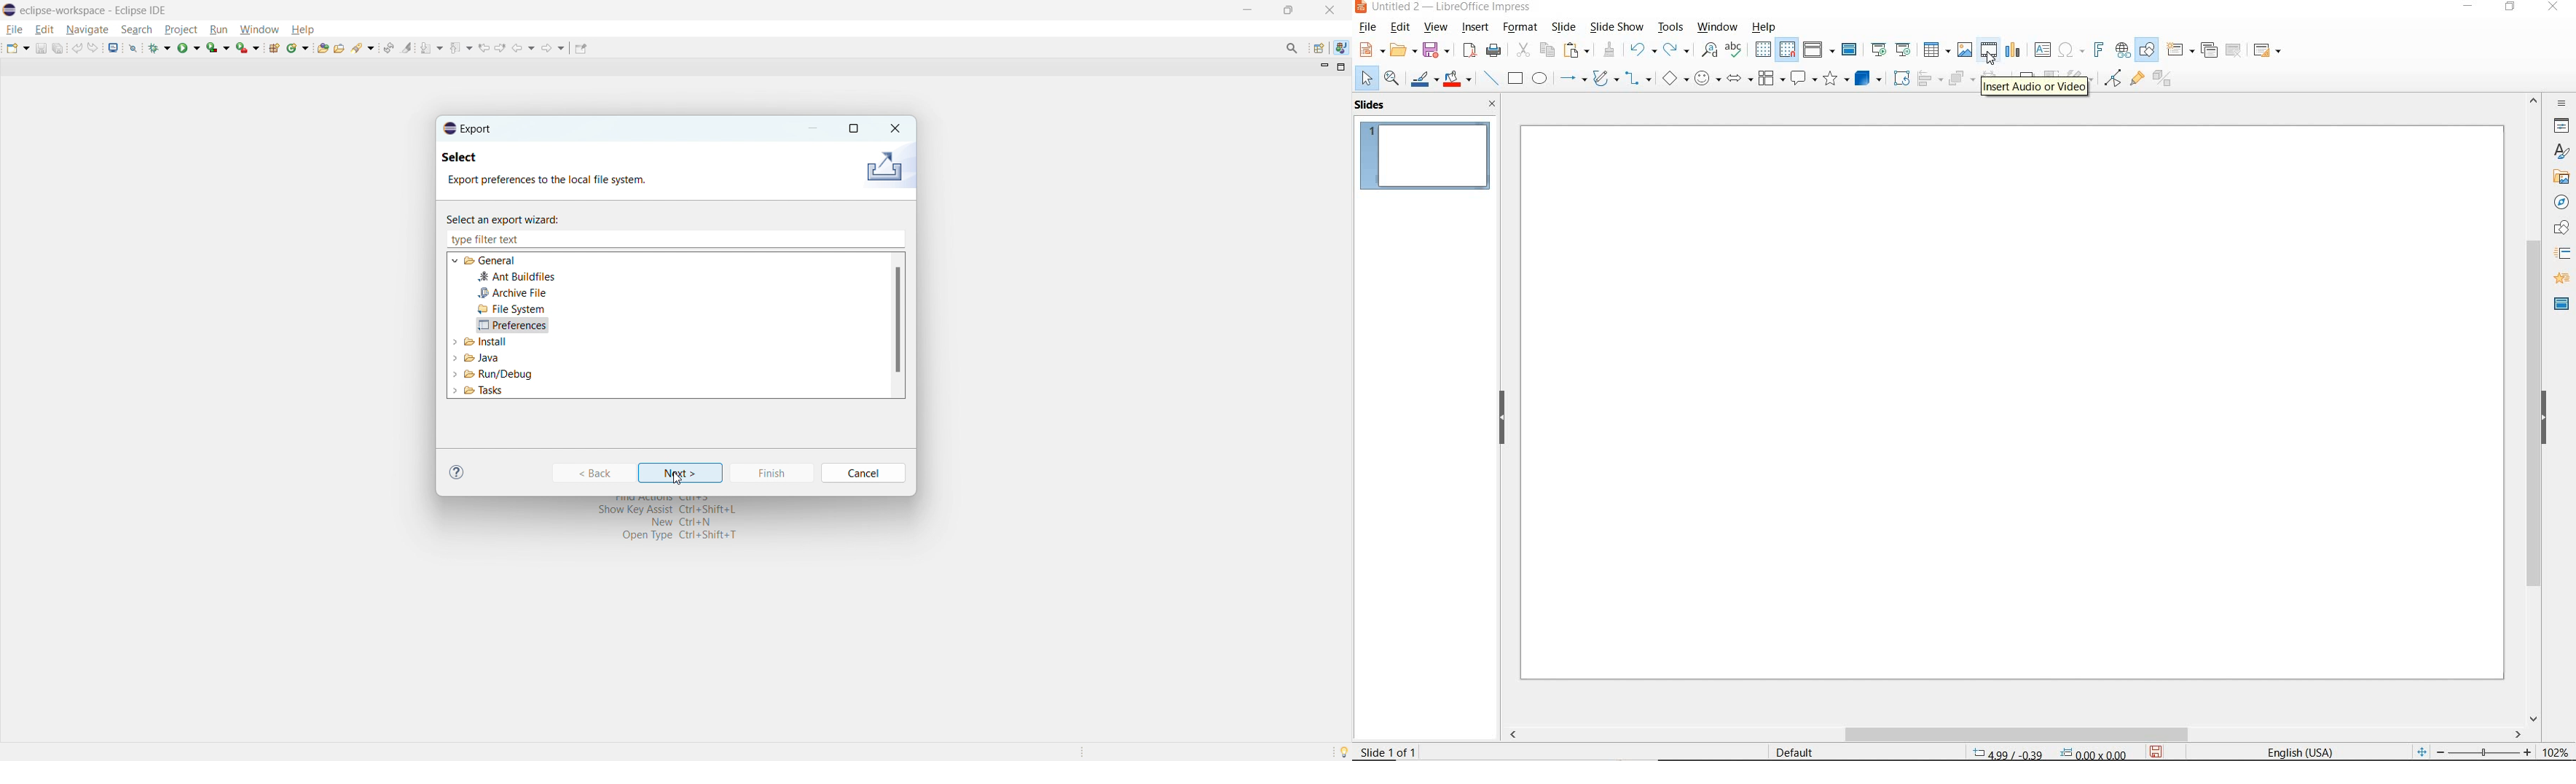 The image size is (2576, 784). I want to click on save, so click(40, 49).